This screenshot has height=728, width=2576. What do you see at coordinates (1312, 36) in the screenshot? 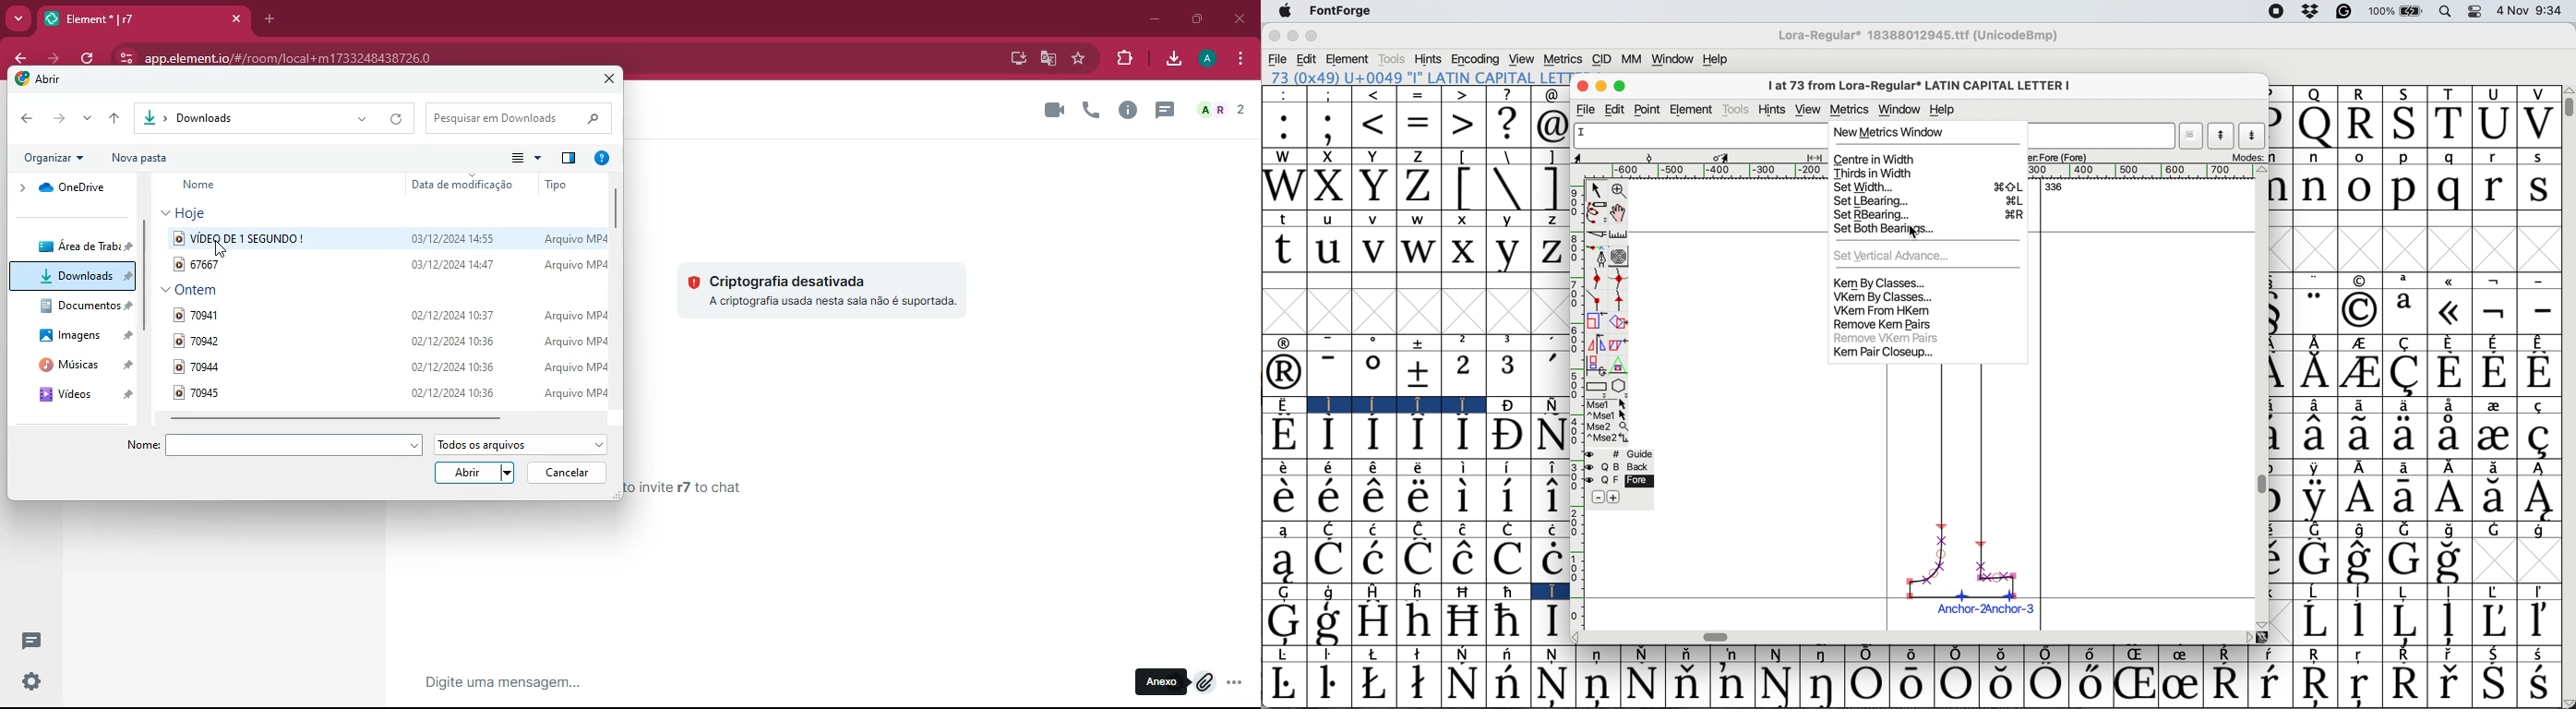
I see `maximize` at bounding box center [1312, 36].